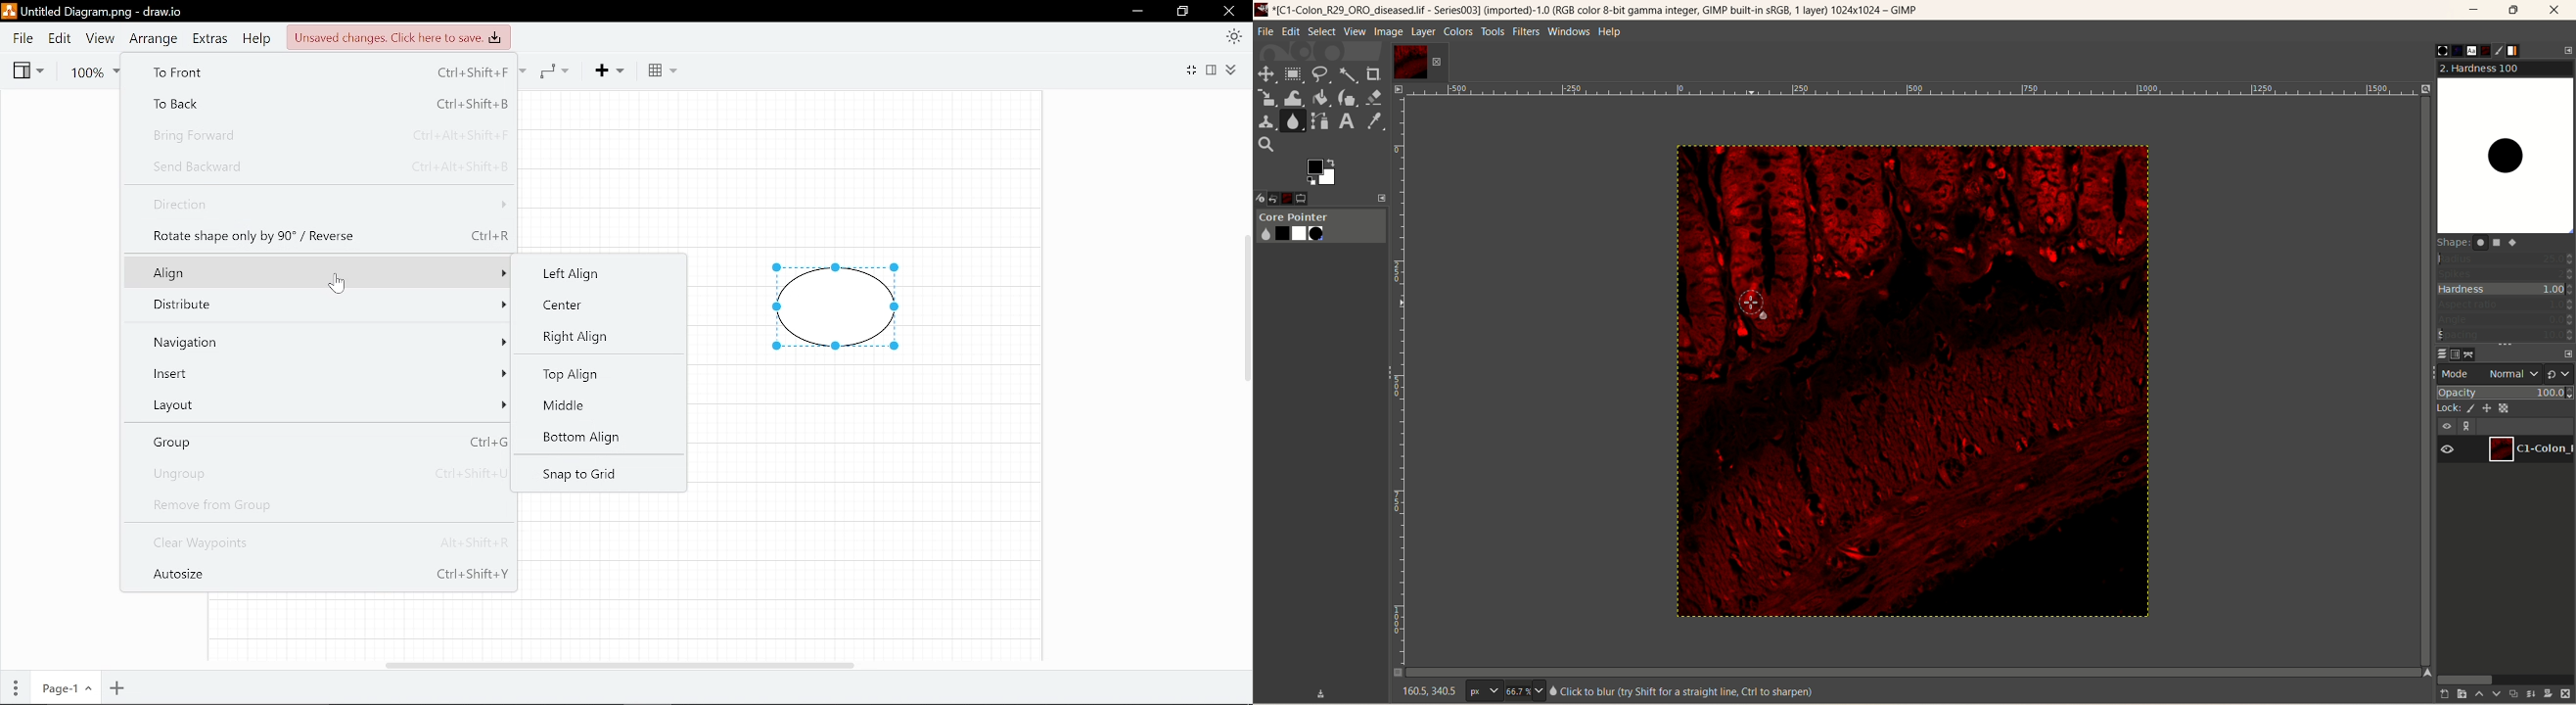 This screenshot has height=728, width=2576. Describe the element at coordinates (836, 307) in the screenshot. I see `Diagram` at that location.